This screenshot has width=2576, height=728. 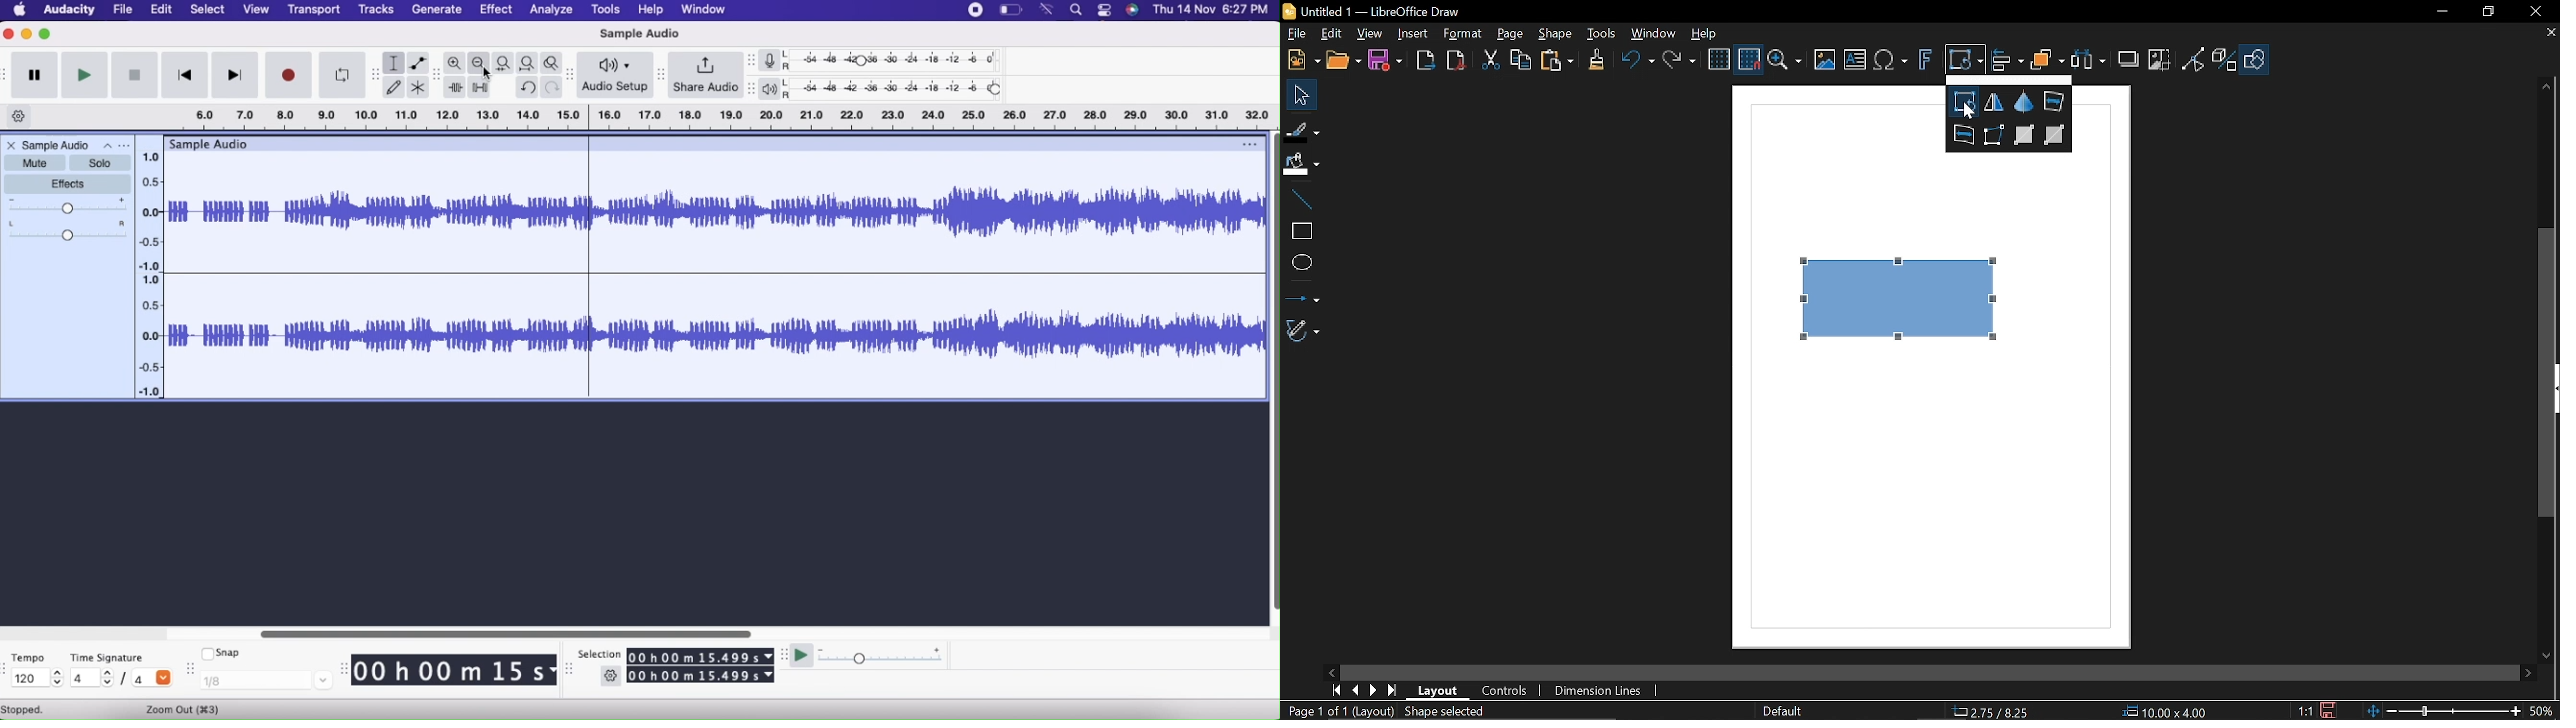 I want to click on 10.00x4.00(Object Size), so click(x=2165, y=712).